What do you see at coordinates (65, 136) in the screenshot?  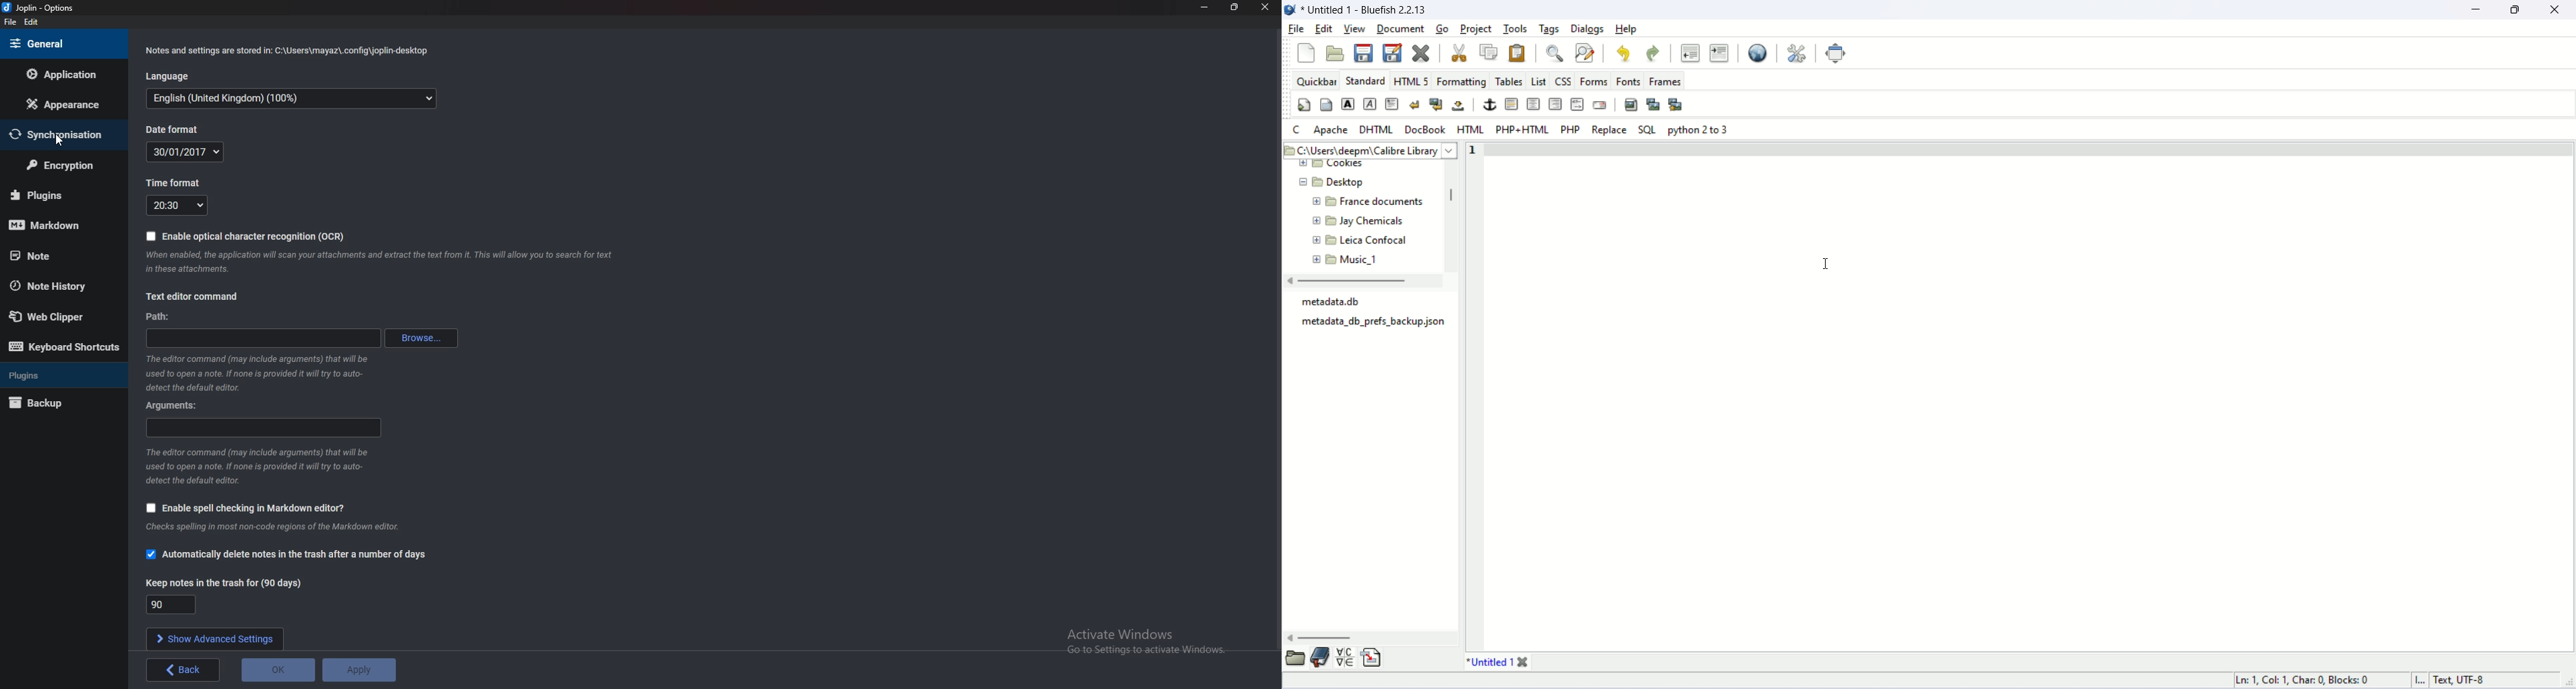 I see `Synchronization` at bounding box center [65, 136].